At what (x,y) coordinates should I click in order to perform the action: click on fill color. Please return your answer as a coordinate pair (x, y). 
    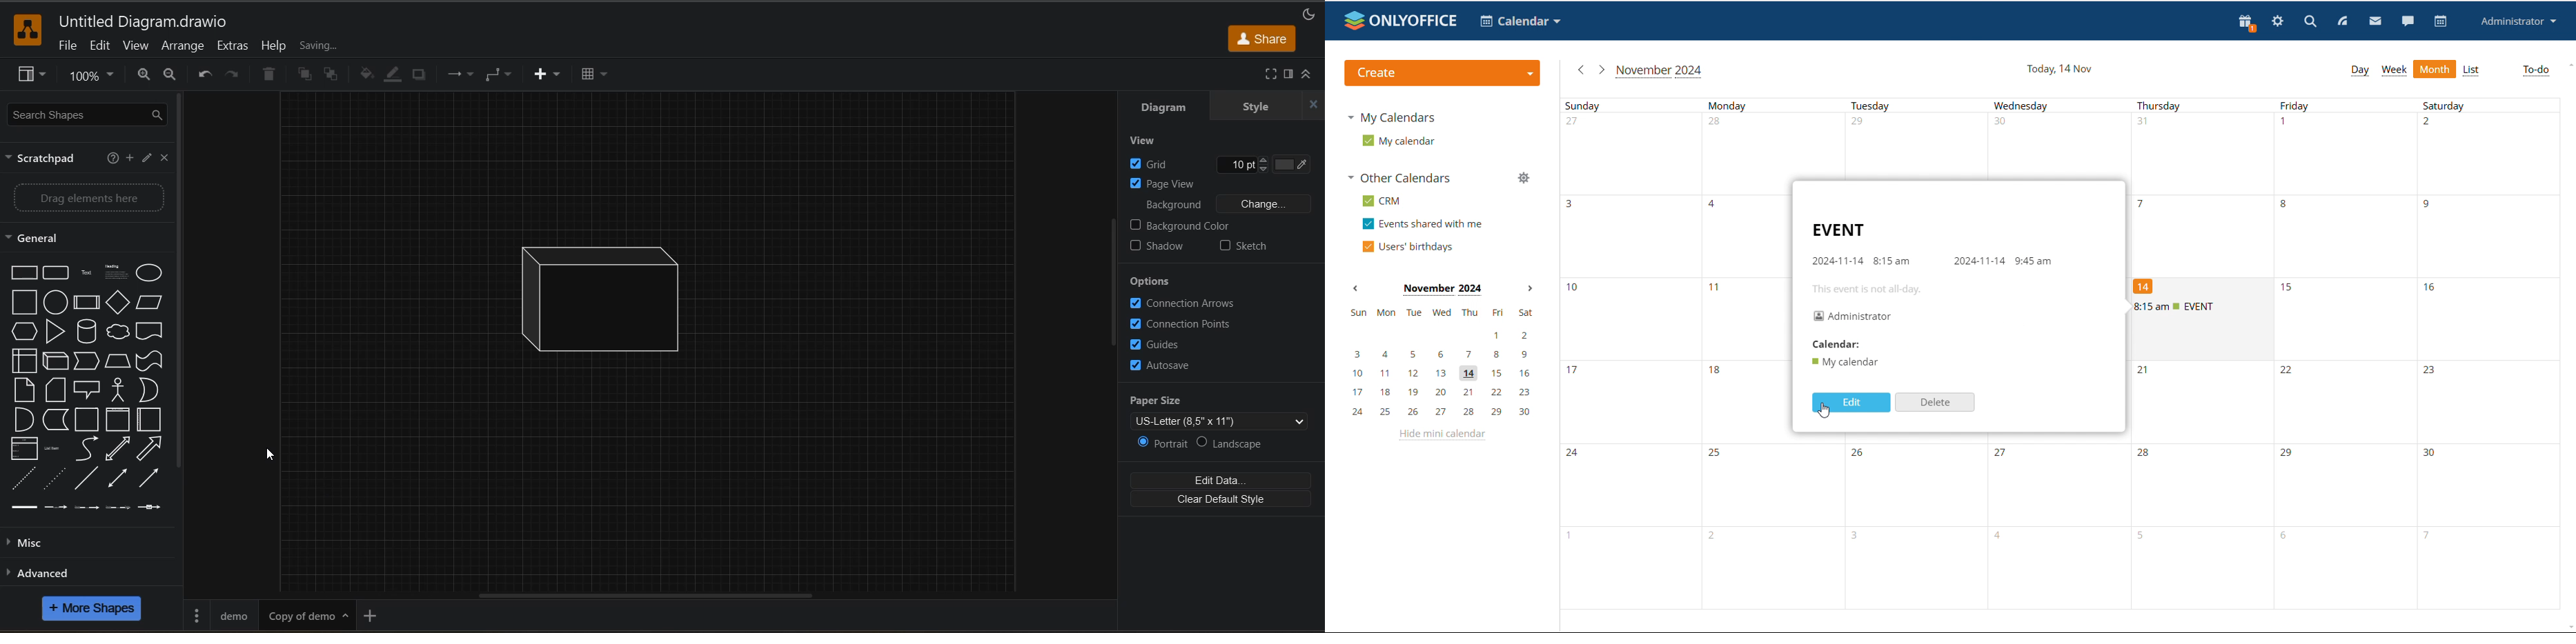
    Looking at the image, I should click on (369, 75).